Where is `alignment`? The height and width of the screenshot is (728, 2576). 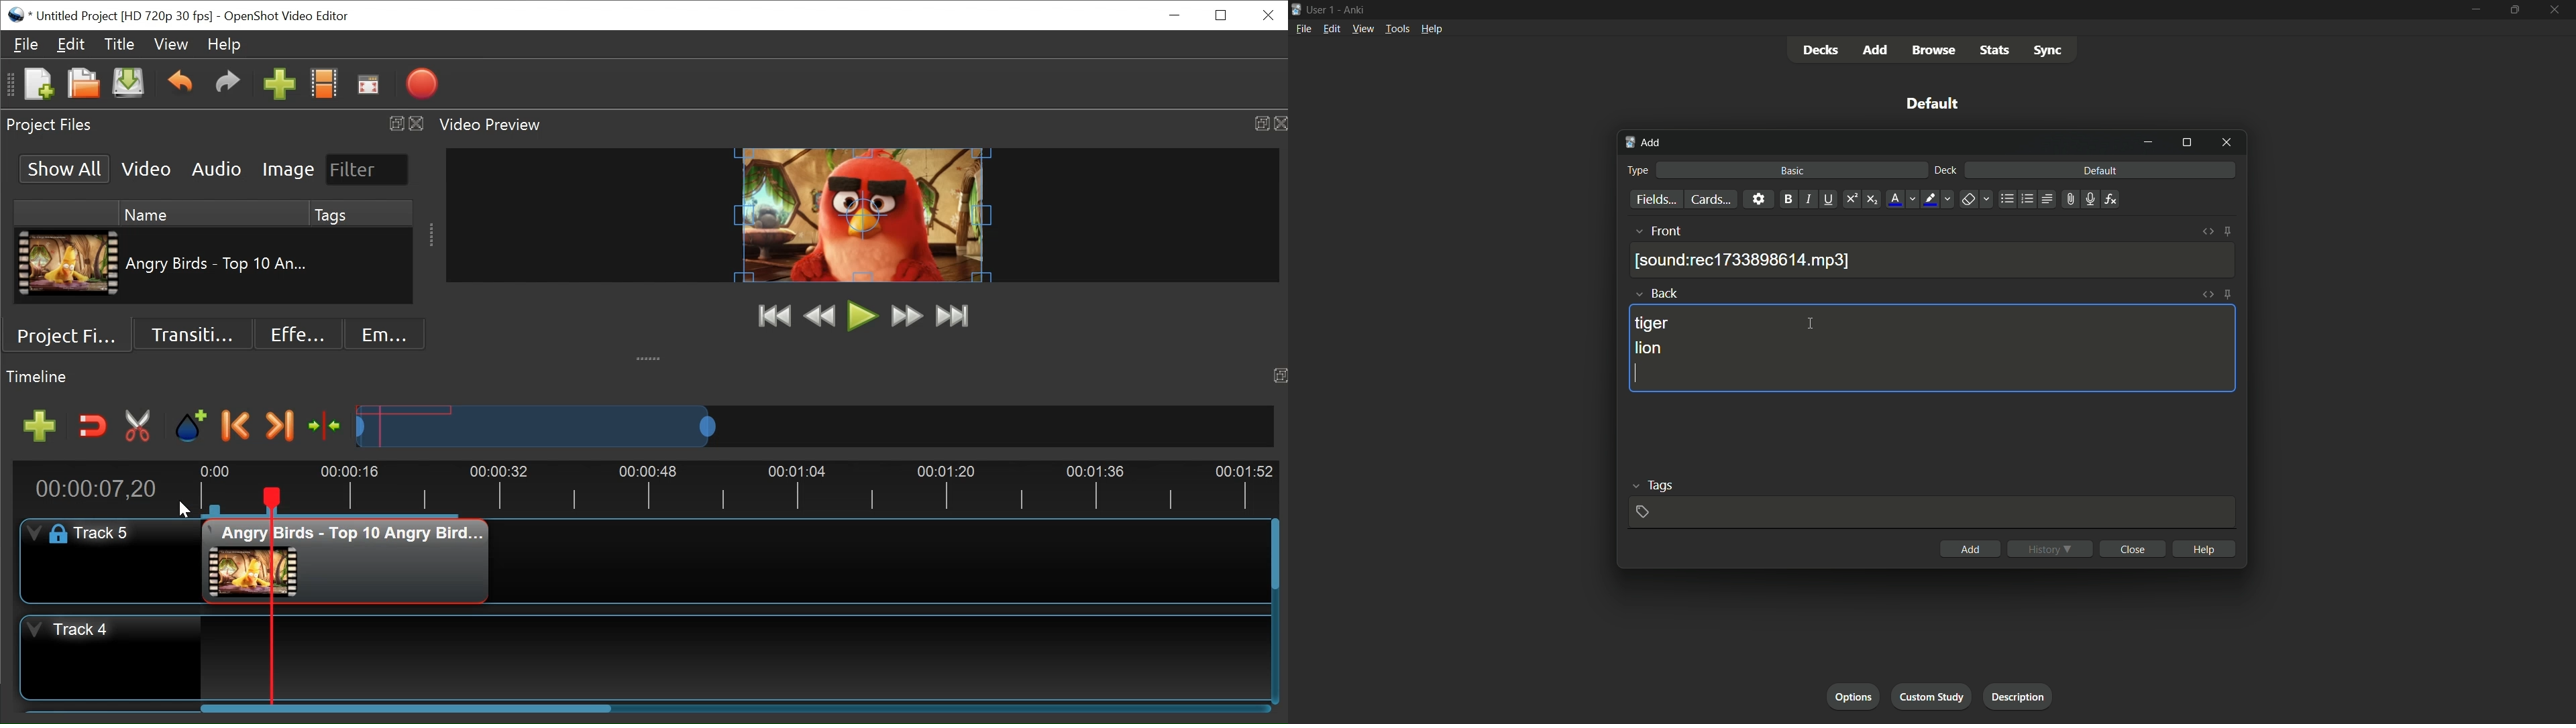
alignment is located at coordinates (2047, 200).